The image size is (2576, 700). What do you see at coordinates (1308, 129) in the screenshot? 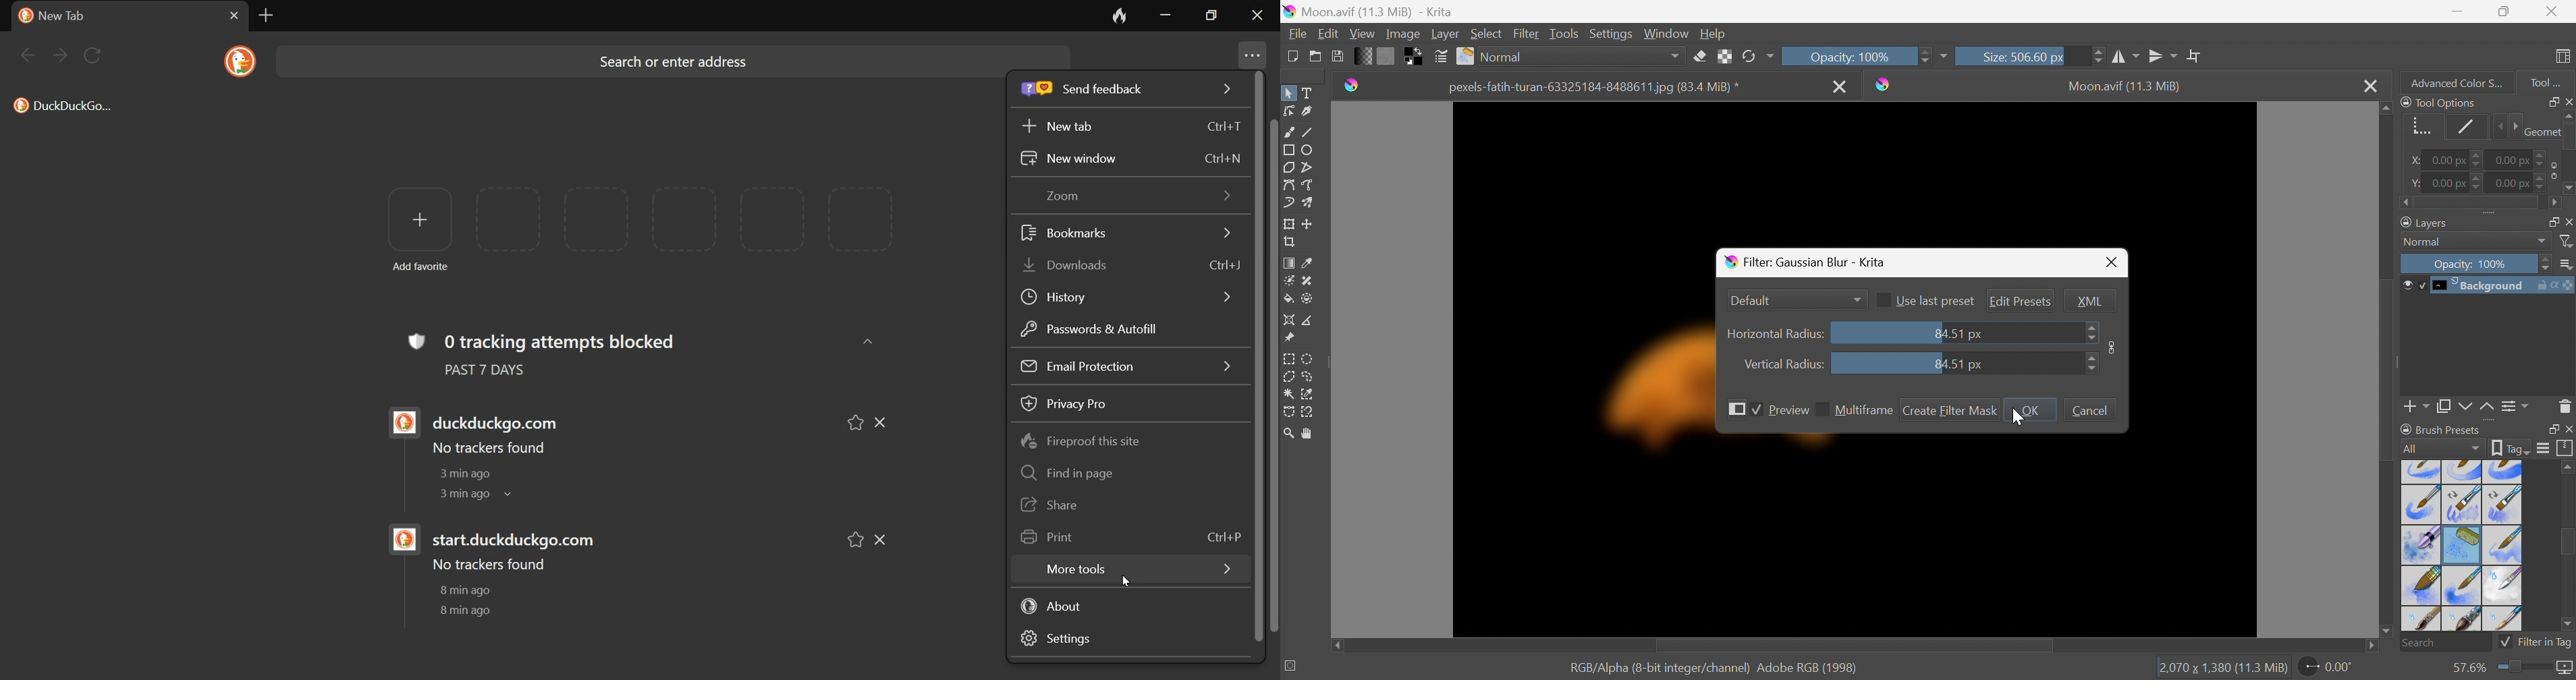
I see `Line tool` at bounding box center [1308, 129].